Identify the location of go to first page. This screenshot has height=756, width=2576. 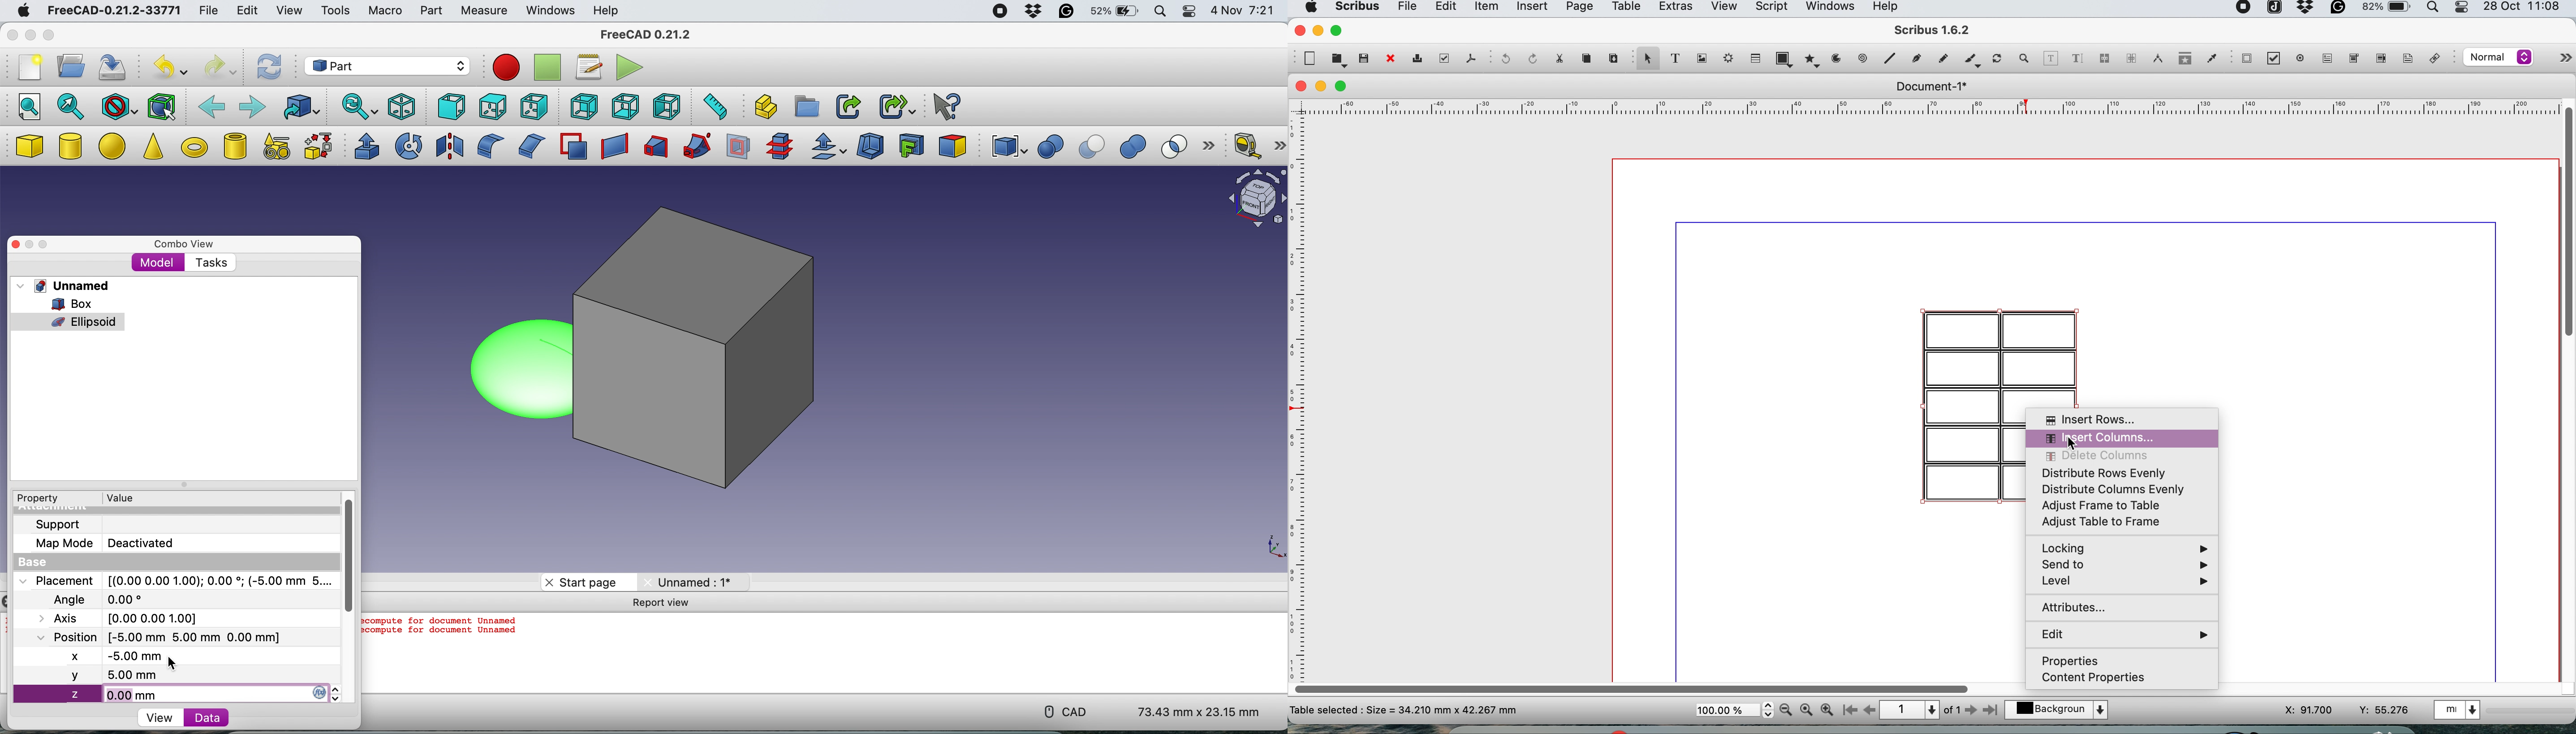
(1849, 712).